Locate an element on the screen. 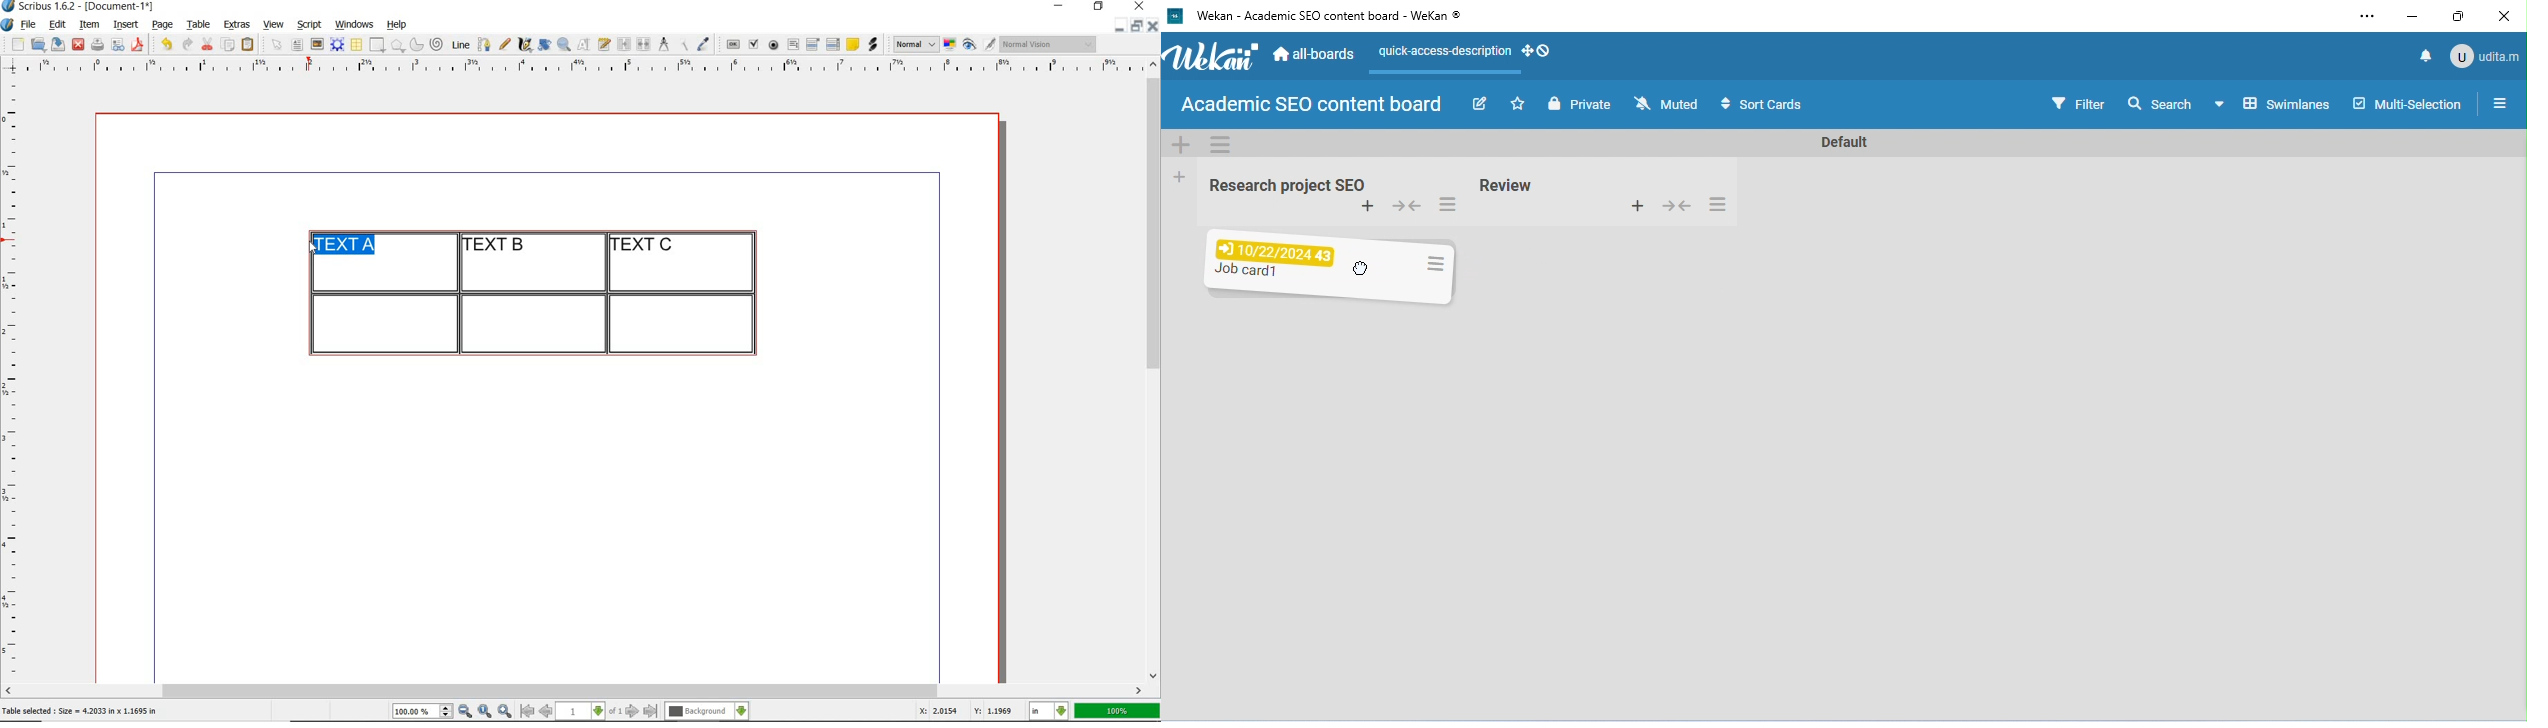  open or close side bar is located at coordinates (2499, 102).